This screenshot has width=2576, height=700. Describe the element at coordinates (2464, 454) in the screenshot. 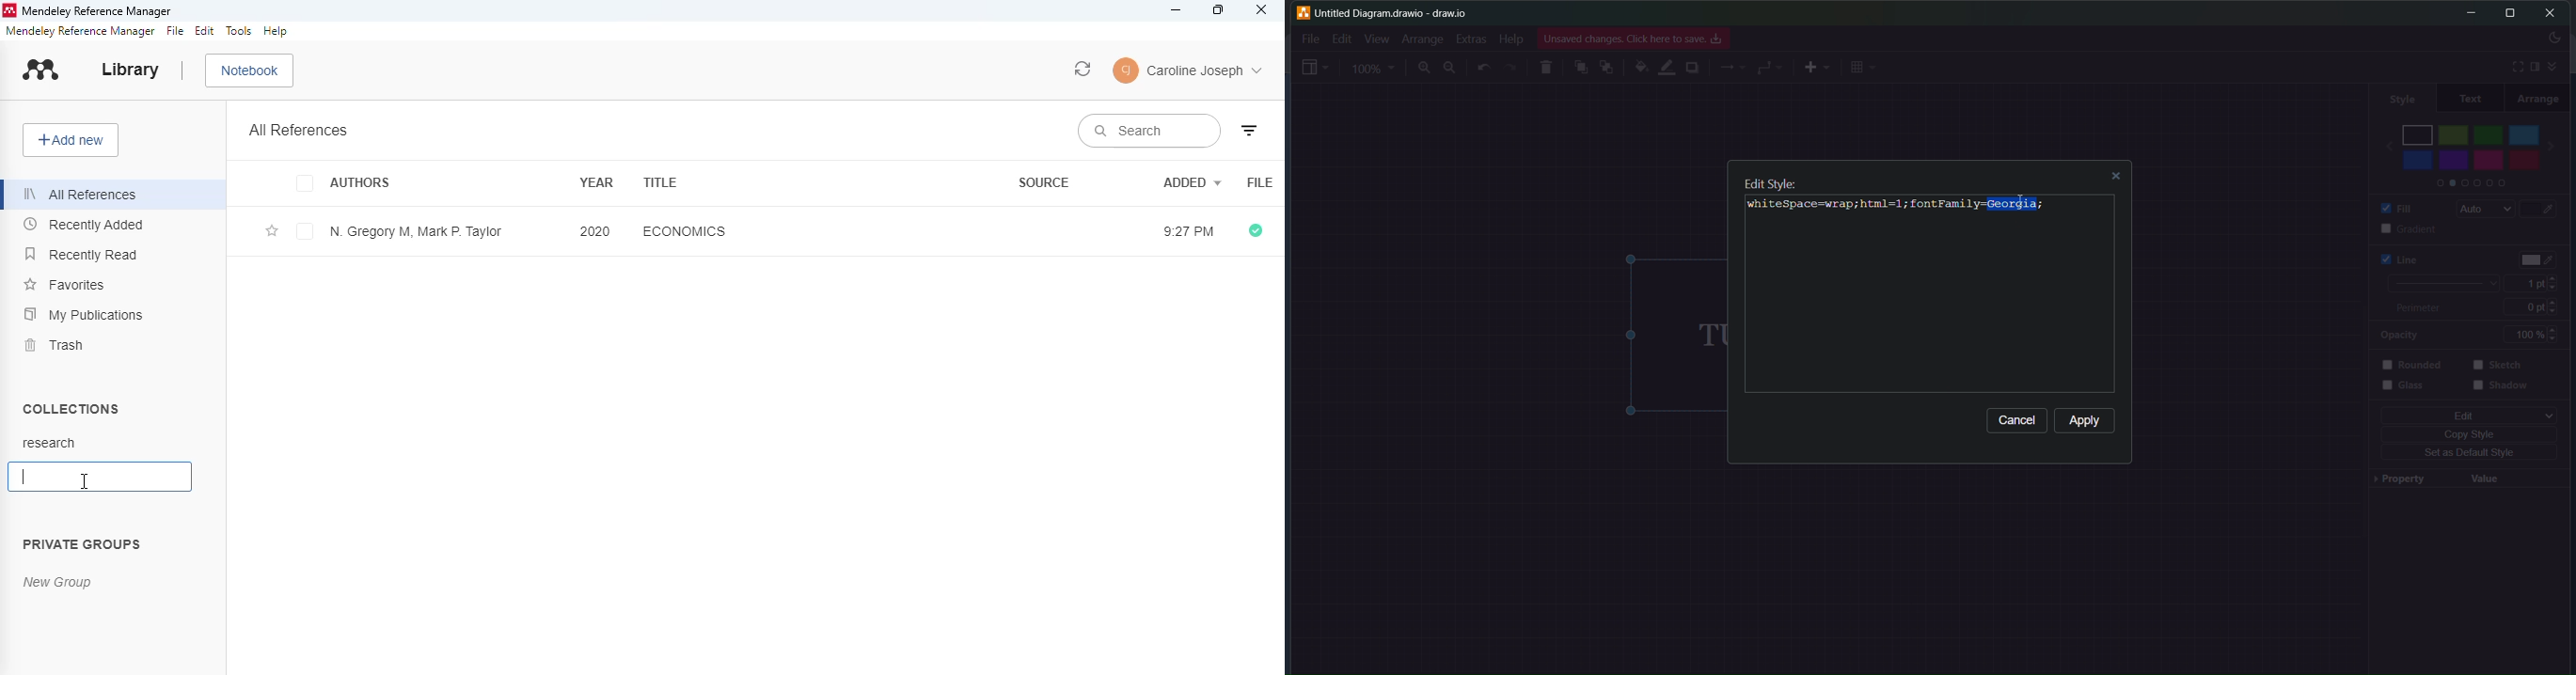

I see `set as default style` at that location.